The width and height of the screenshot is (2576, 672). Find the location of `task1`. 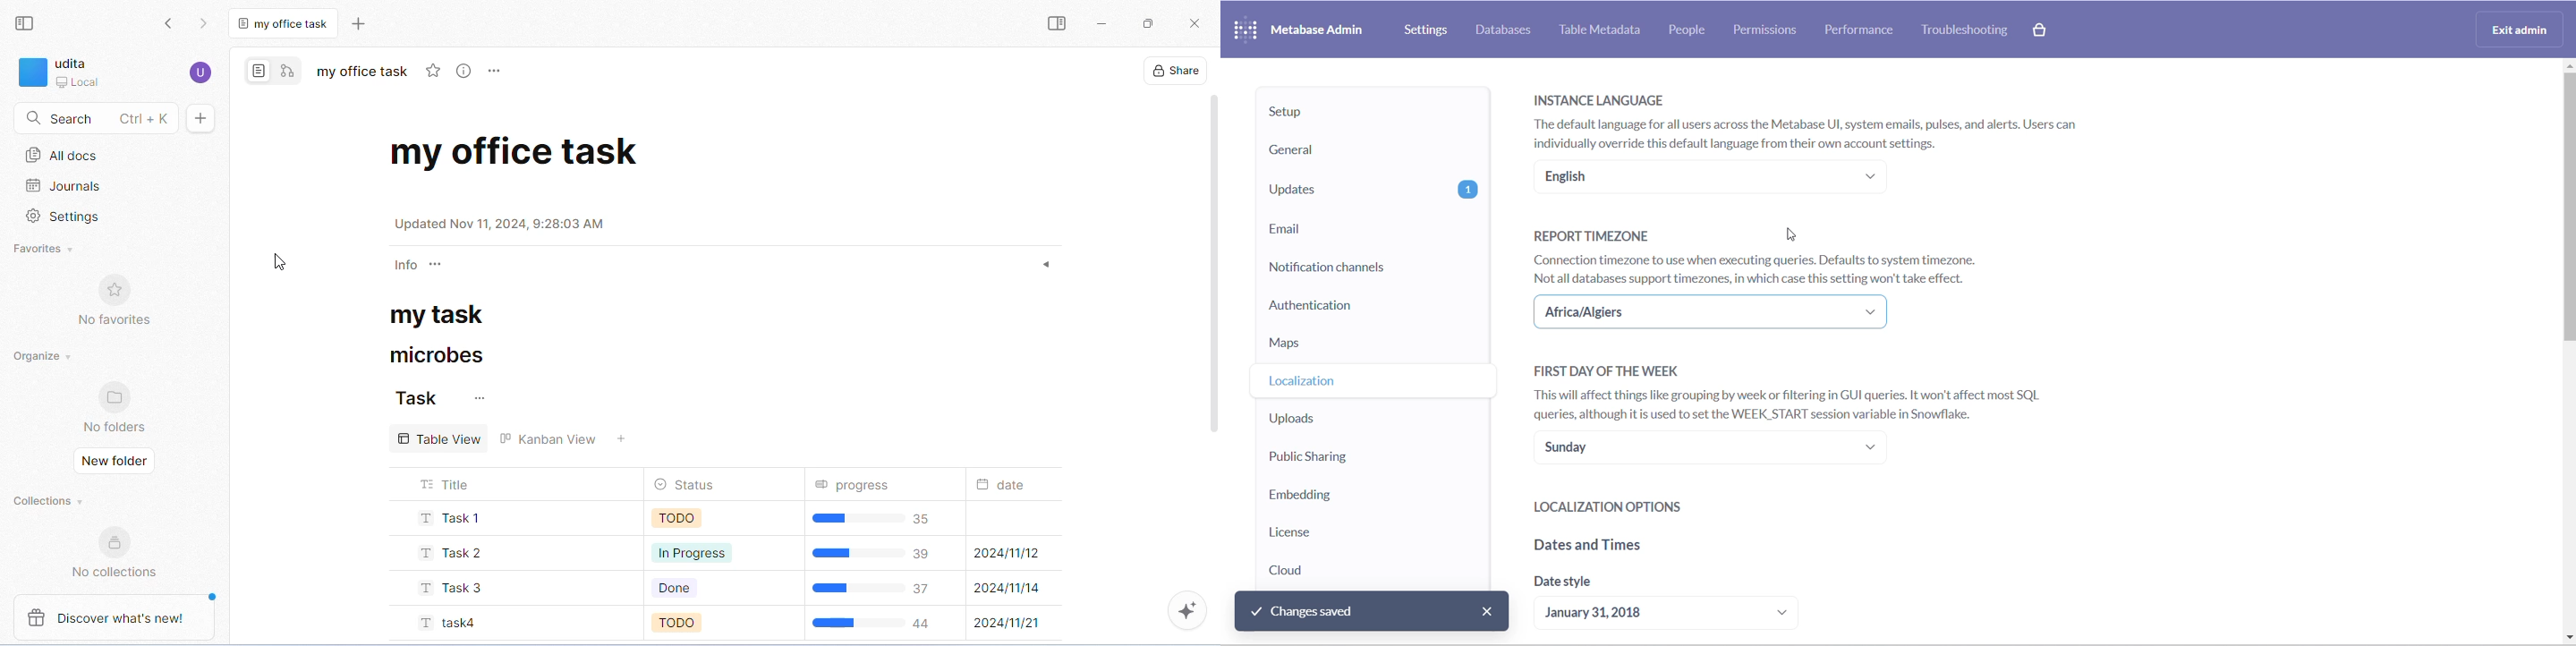

task1 is located at coordinates (447, 518).